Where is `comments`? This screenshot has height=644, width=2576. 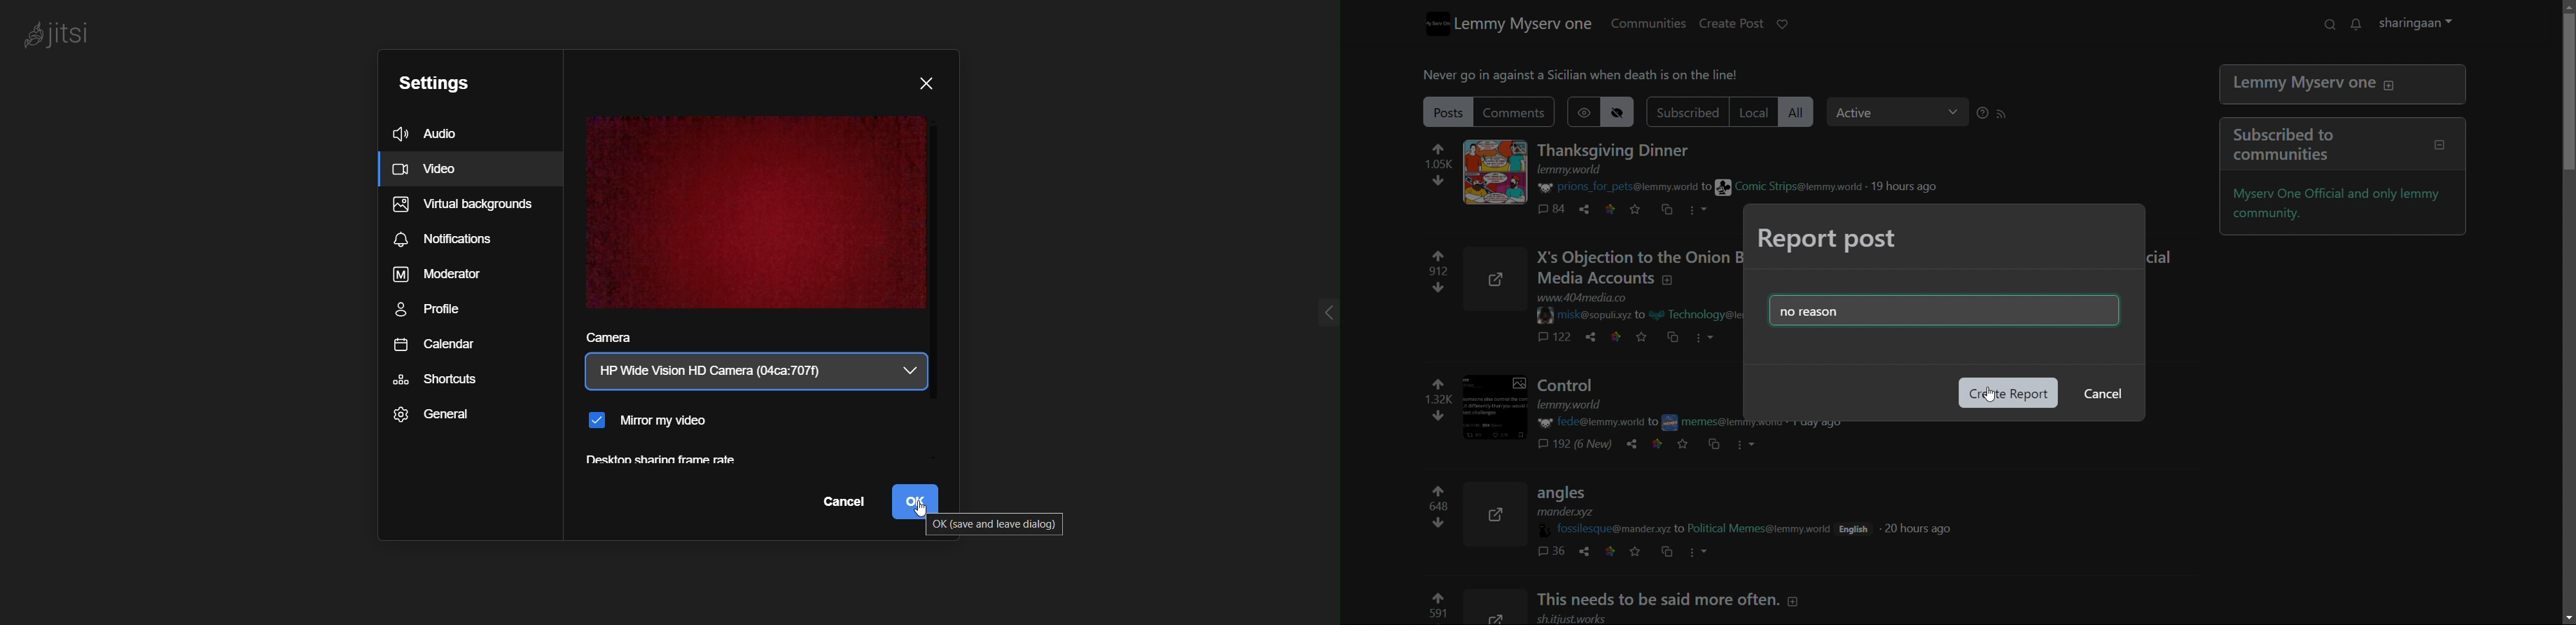
comments is located at coordinates (1555, 339).